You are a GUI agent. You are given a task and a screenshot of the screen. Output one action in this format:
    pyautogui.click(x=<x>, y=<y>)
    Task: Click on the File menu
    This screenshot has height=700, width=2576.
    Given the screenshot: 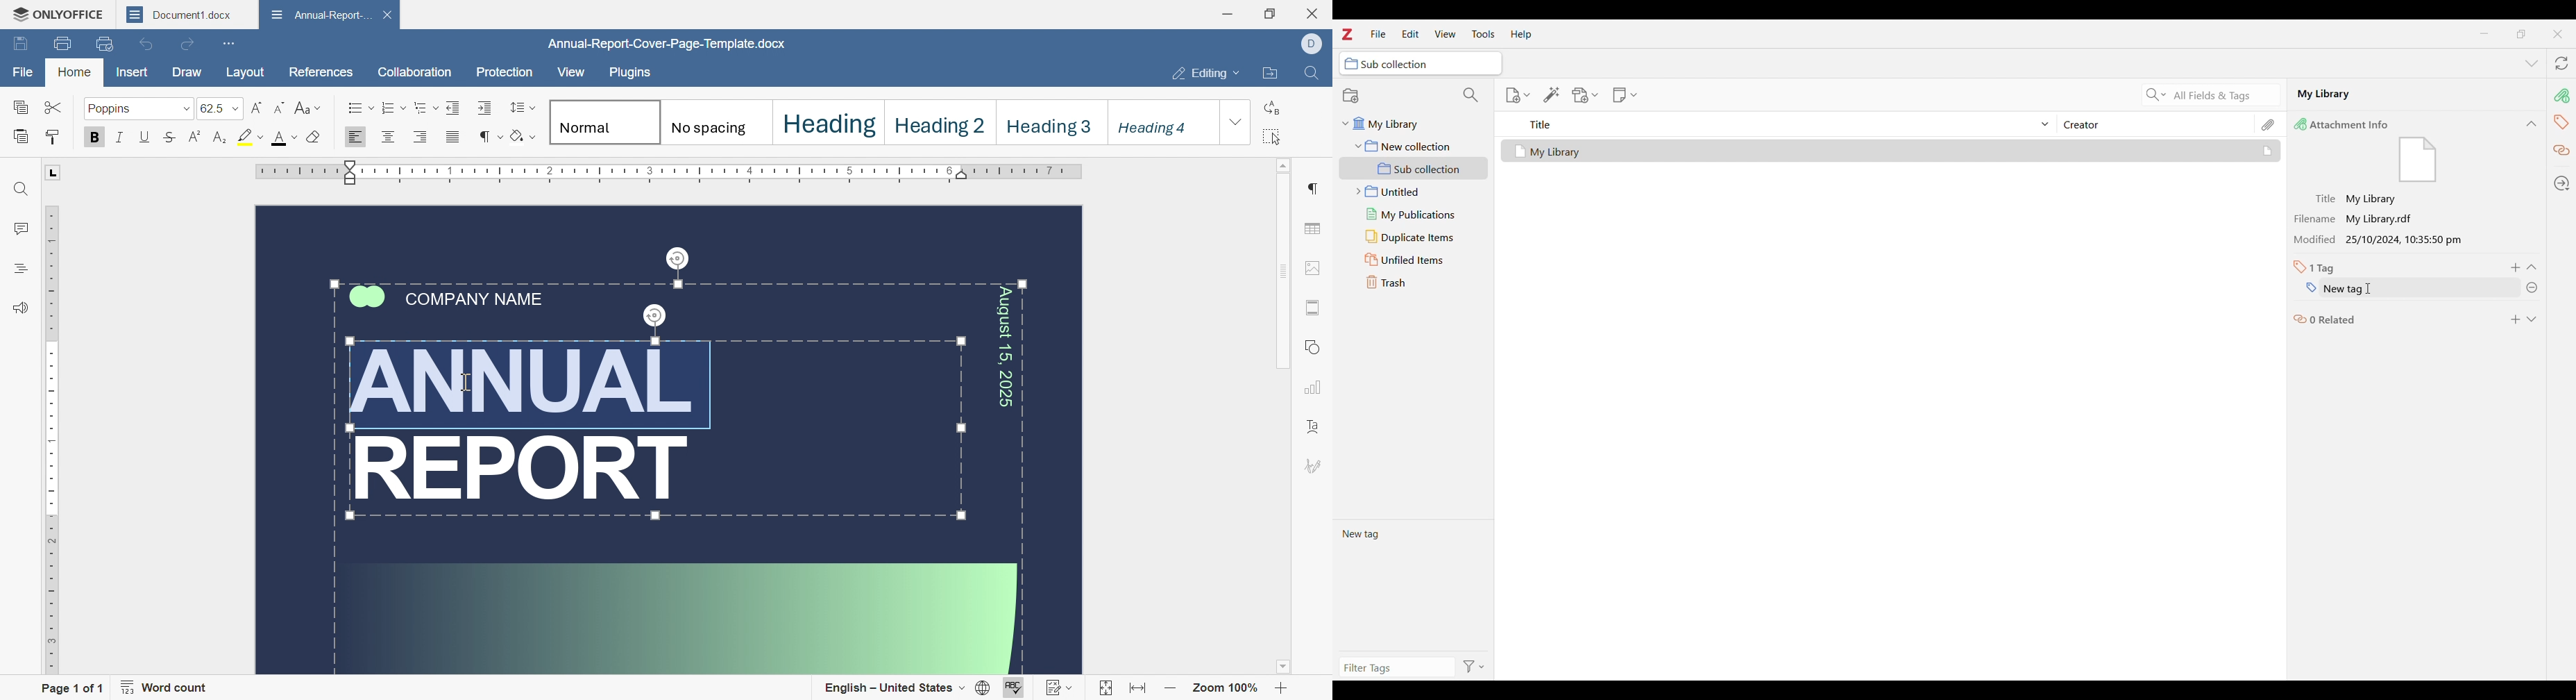 What is the action you would take?
    pyautogui.click(x=1378, y=33)
    